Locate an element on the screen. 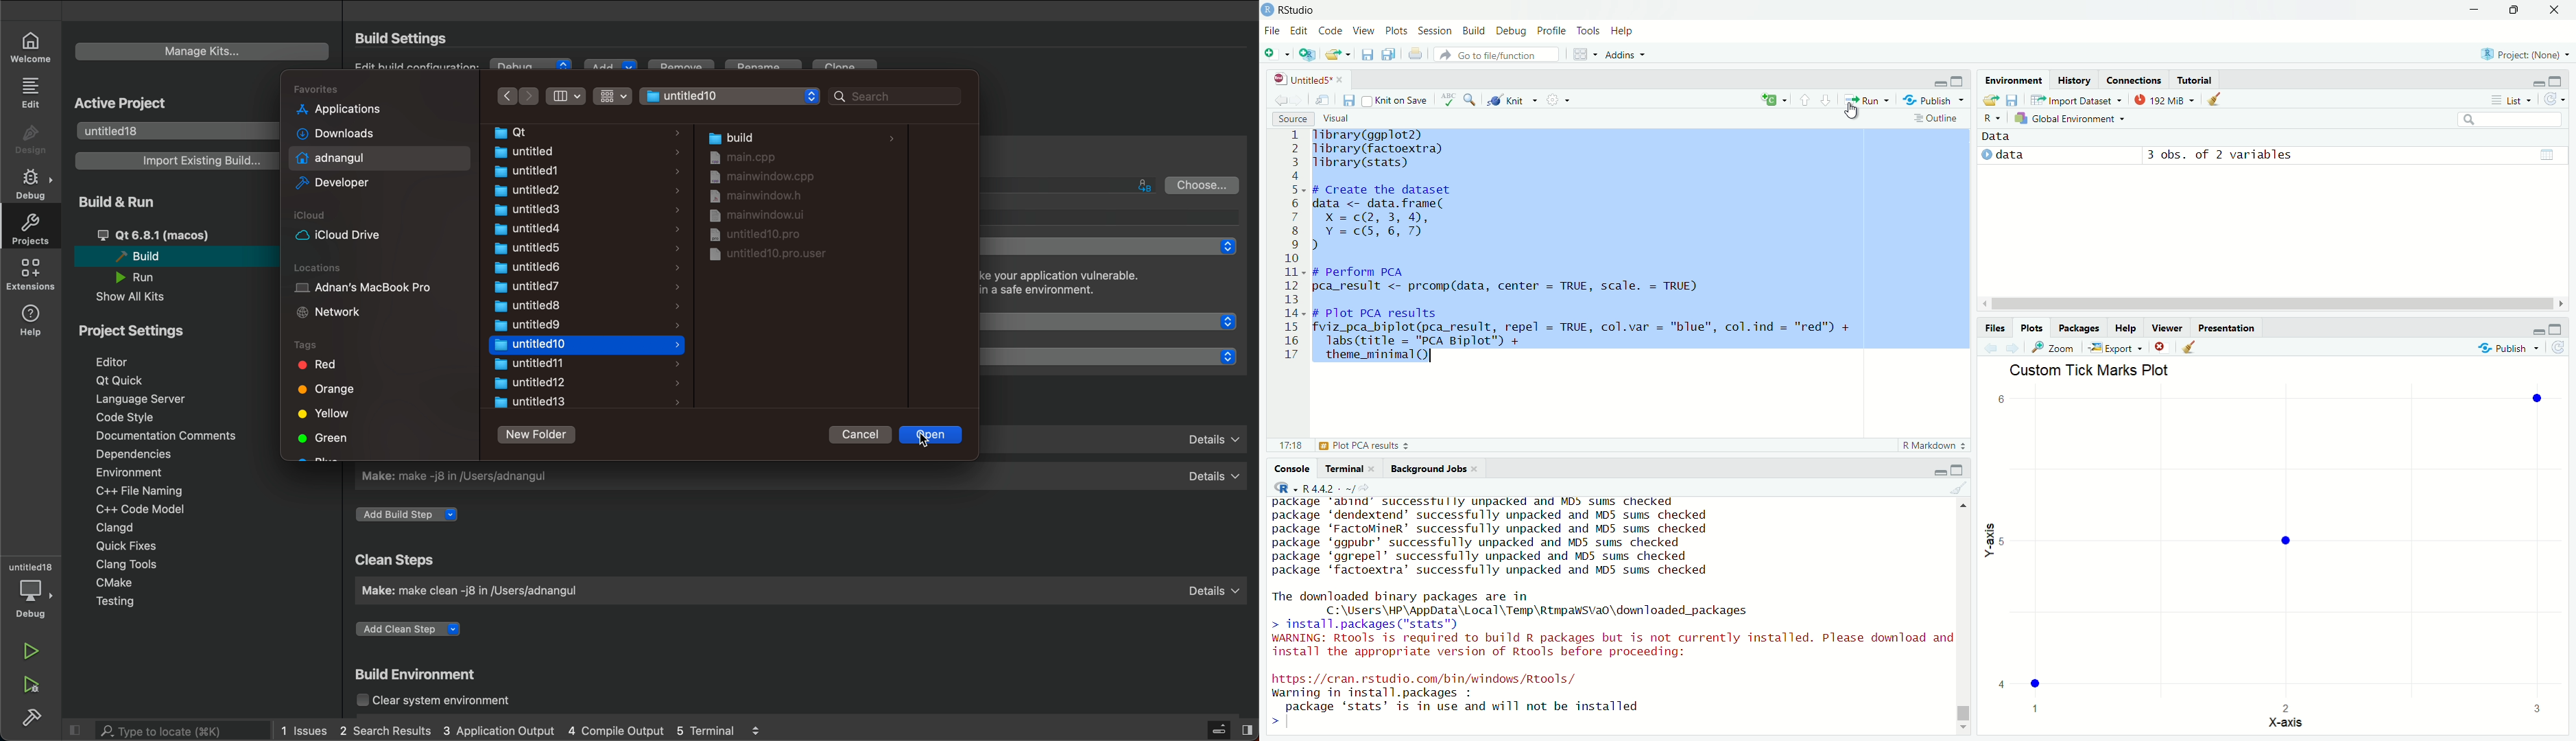 The image size is (2576, 756). New file is located at coordinates (1276, 53).